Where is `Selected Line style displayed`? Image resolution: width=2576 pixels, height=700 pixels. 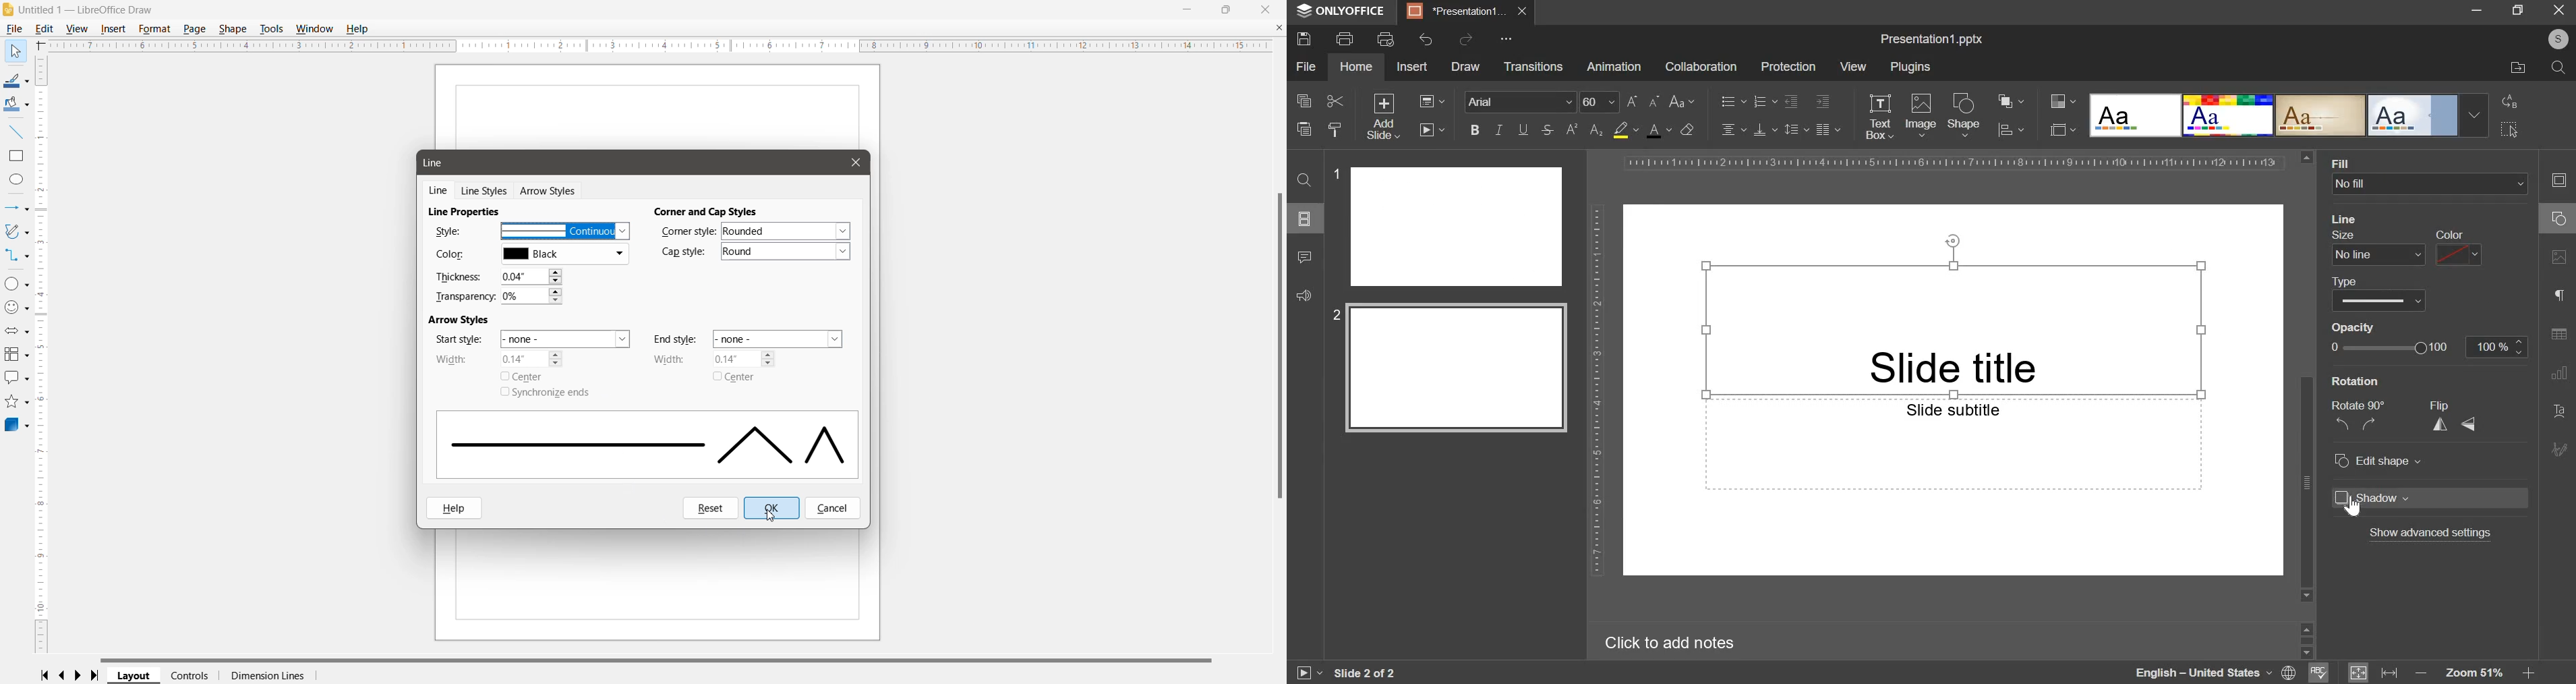
Selected Line style displayed is located at coordinates (649, 445).